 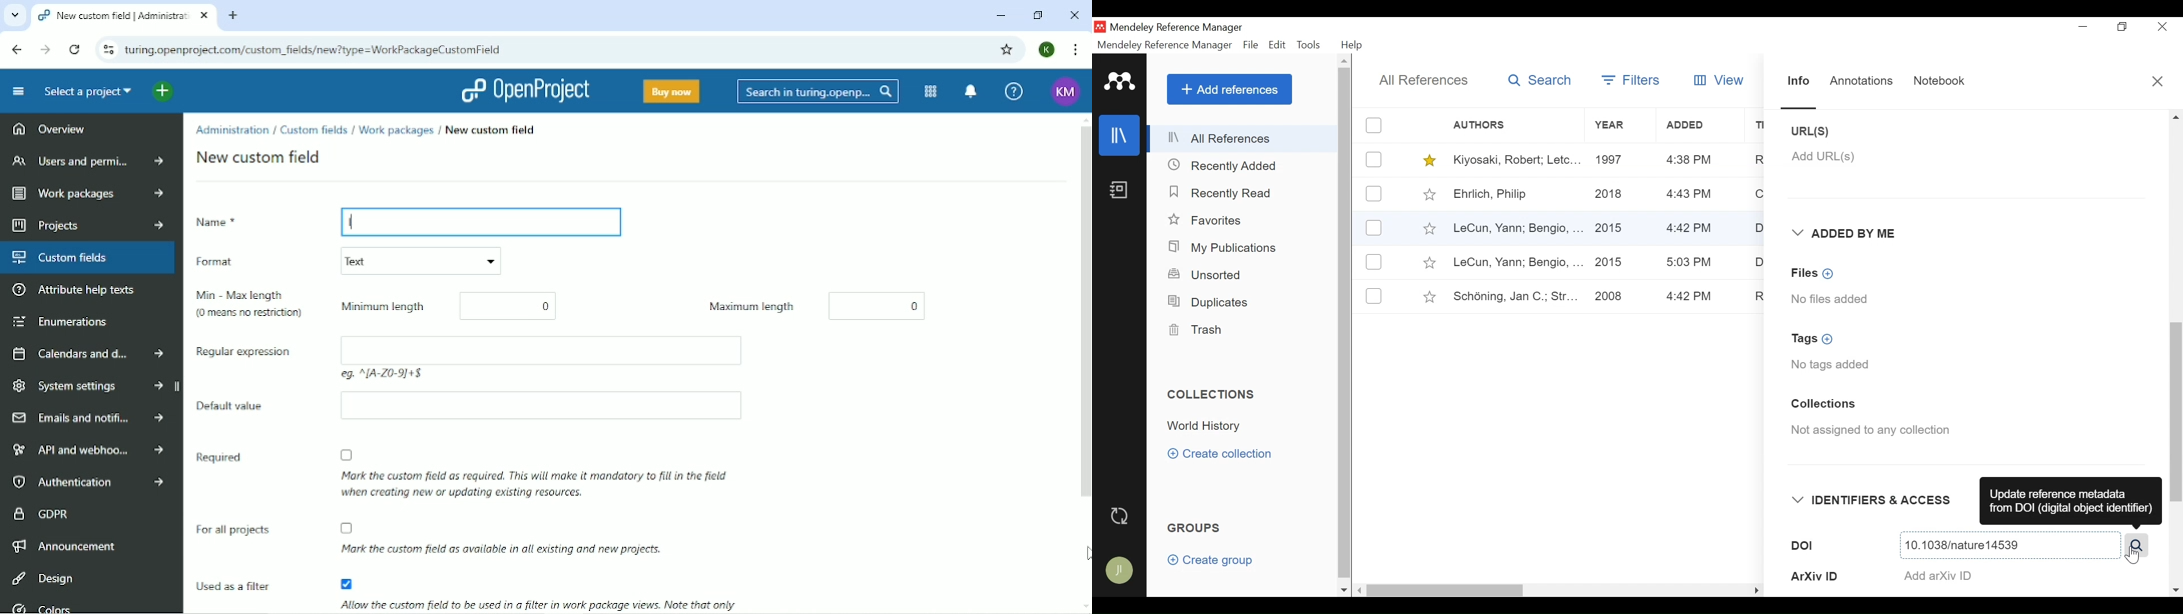 I want to click on Restore, so click(x=2124, y=27).